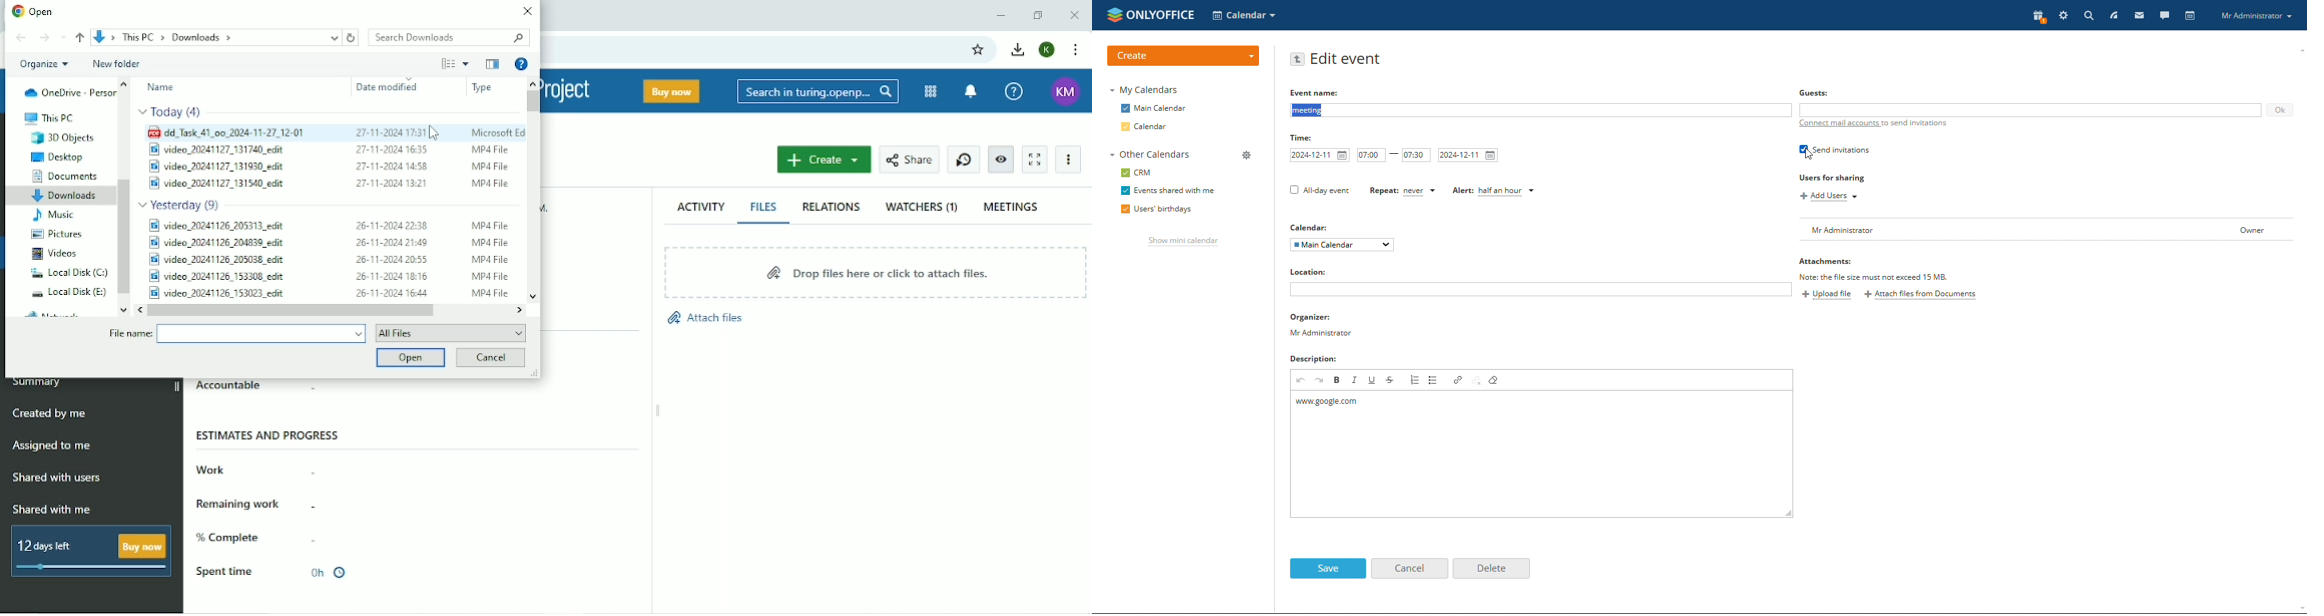  I want to click on calendar, so click(1143, 127).